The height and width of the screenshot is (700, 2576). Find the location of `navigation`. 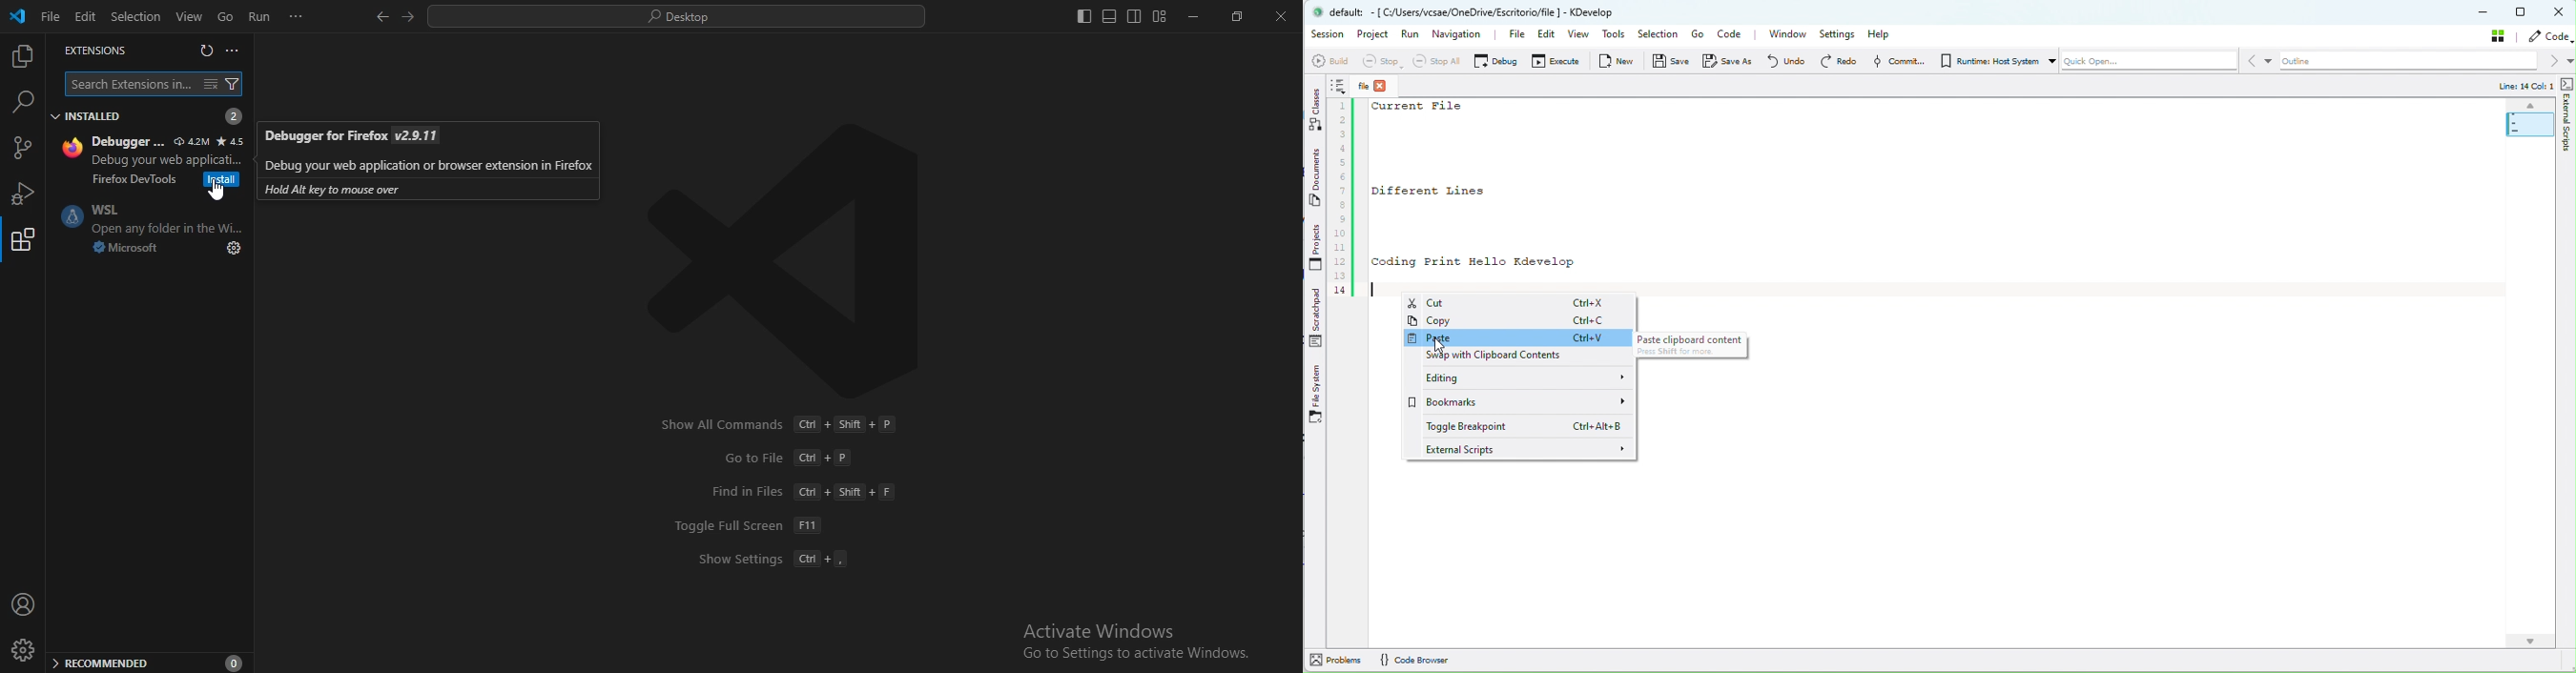

navigation is located at coordinates (1459, 33).